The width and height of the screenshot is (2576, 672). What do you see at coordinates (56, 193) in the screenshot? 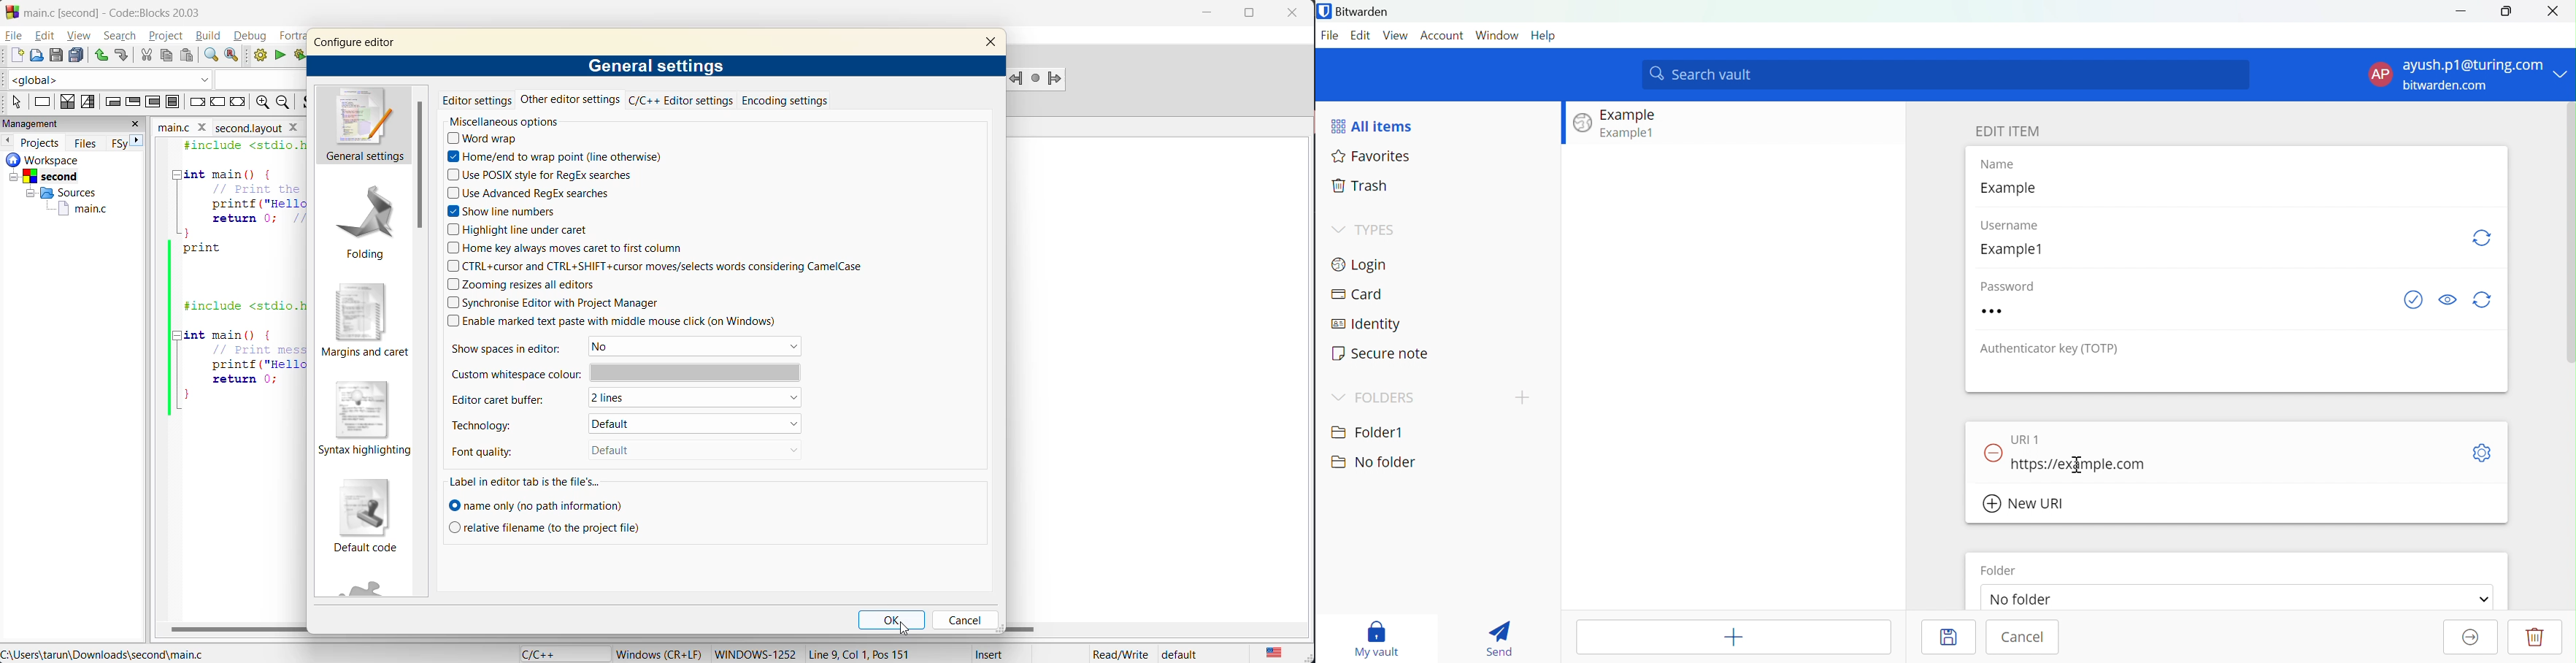
I see `Sources` at bounding box center [56, 193].